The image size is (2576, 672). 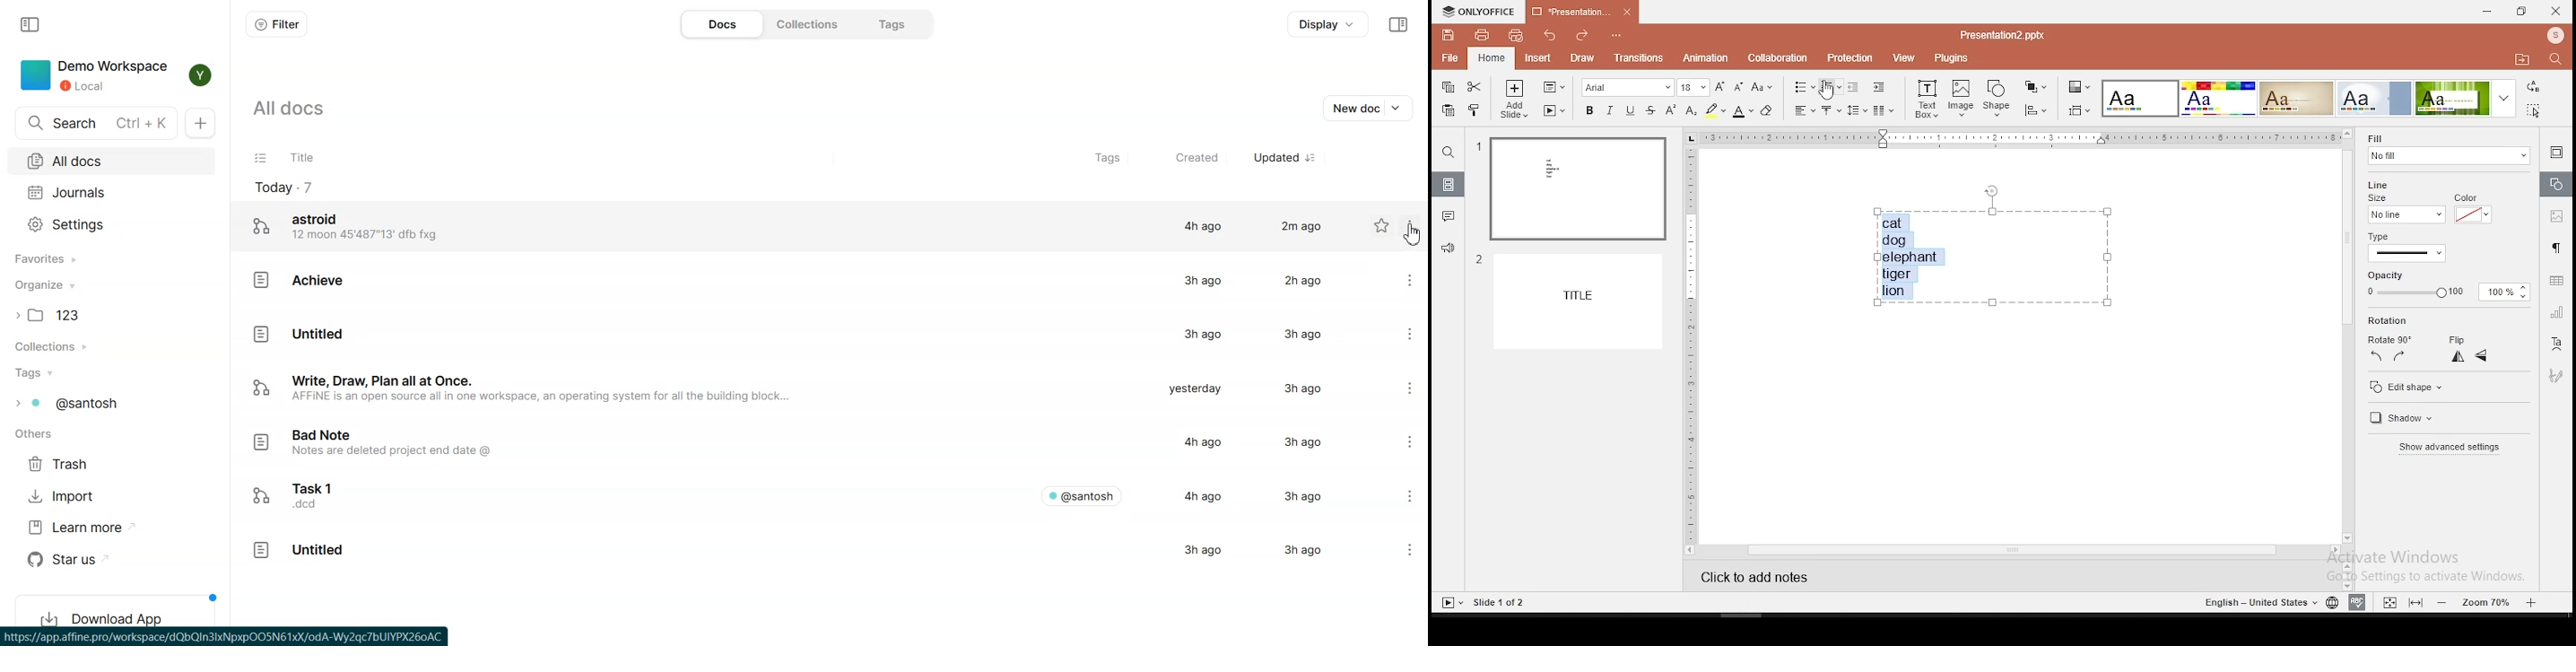 I want to click on restore, so click(x=2519, y=12).